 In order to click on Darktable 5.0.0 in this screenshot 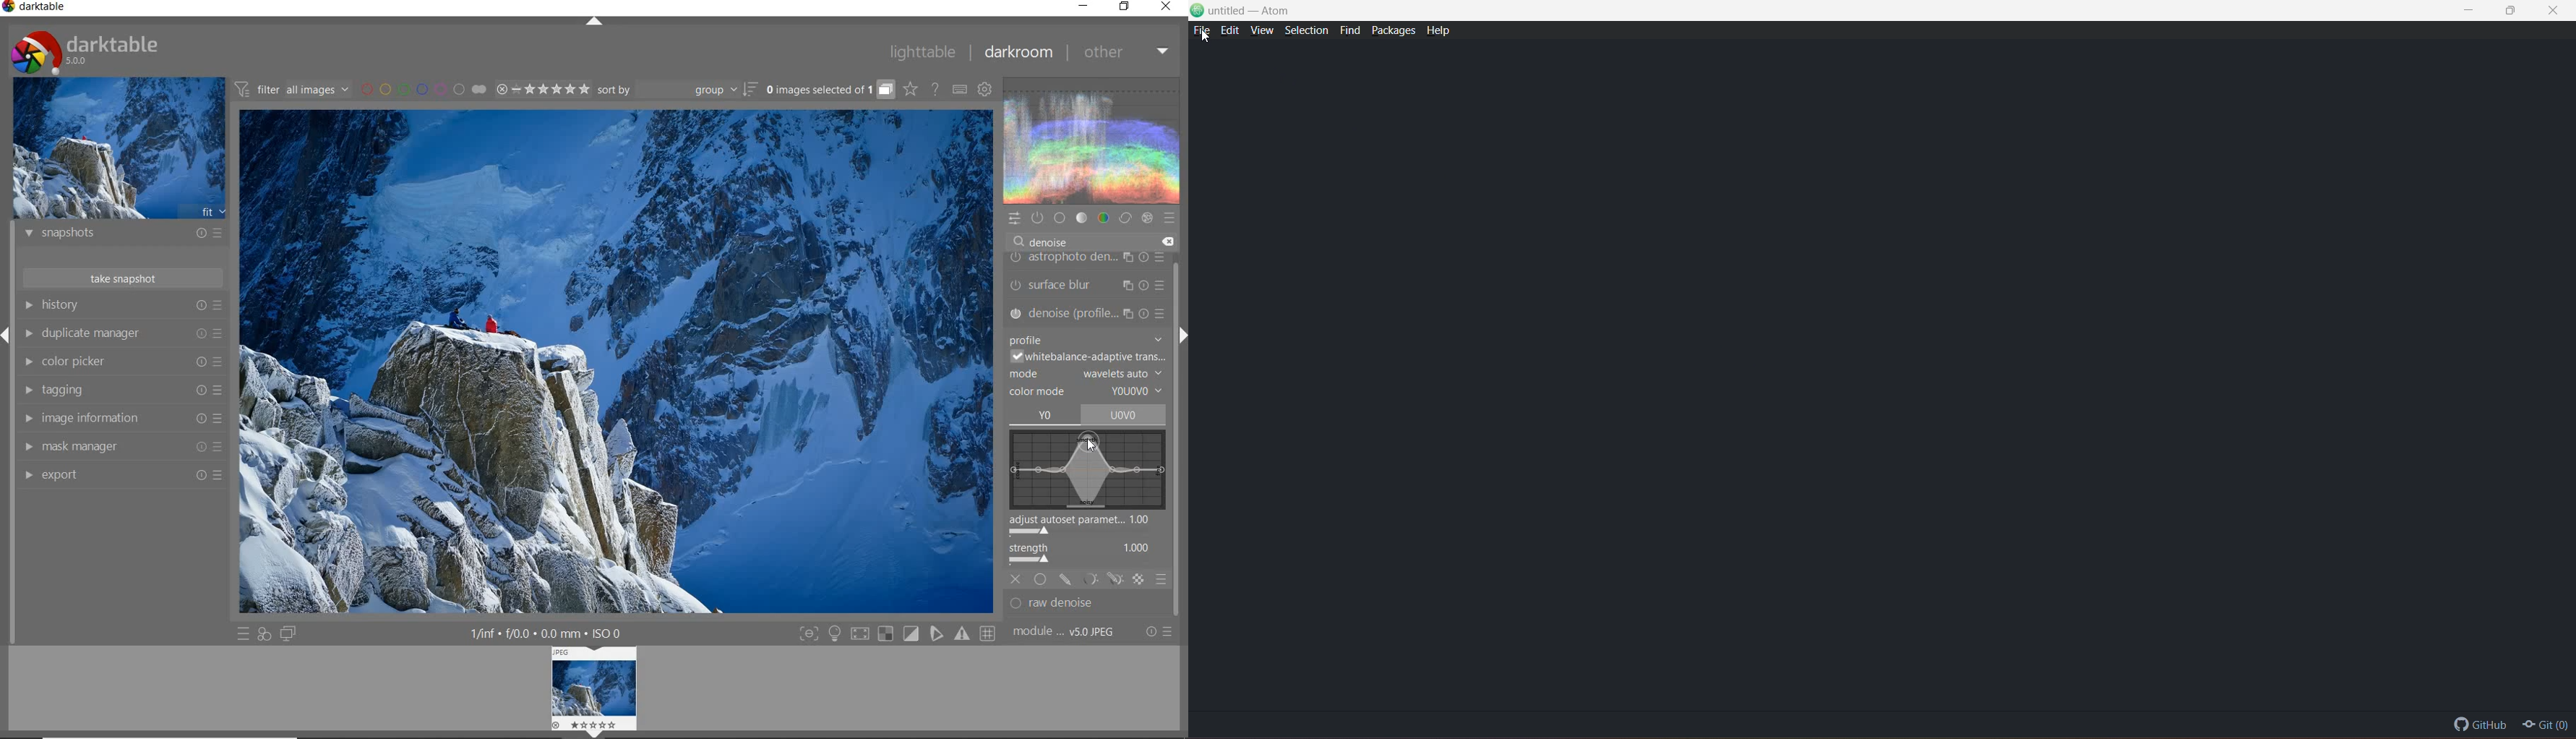, I will do `click(85, 52)`.